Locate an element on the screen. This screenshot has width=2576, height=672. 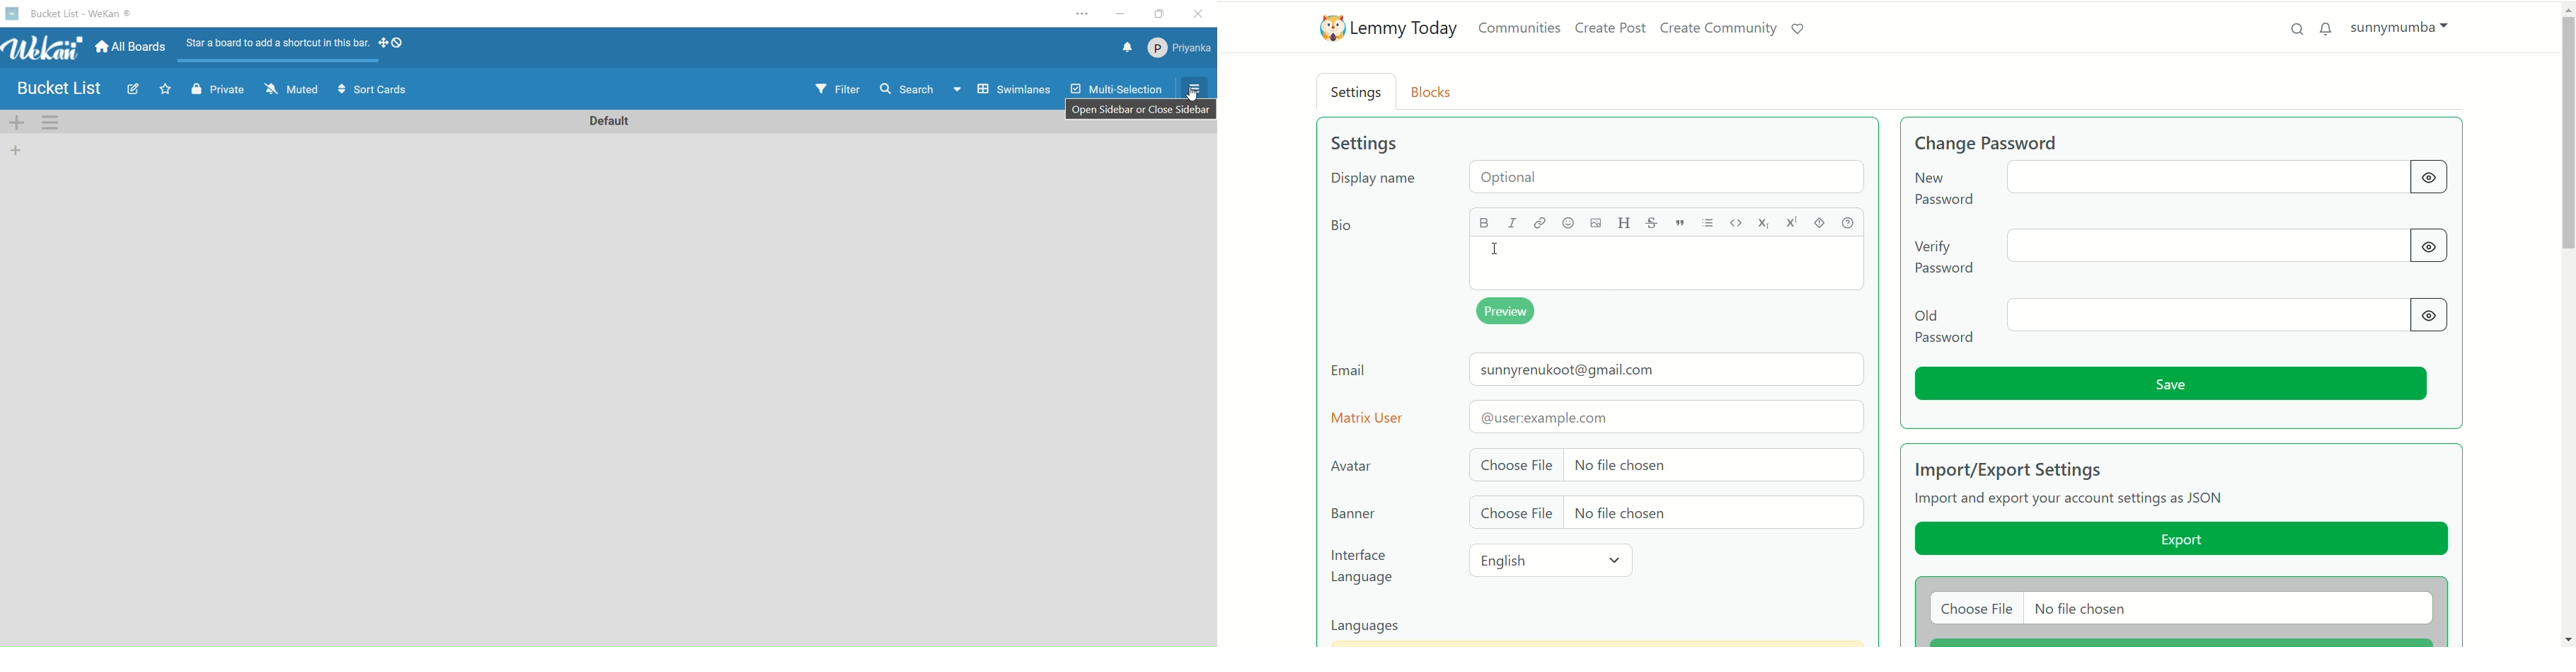
multi-selection is located at coordinates (1121, 88).